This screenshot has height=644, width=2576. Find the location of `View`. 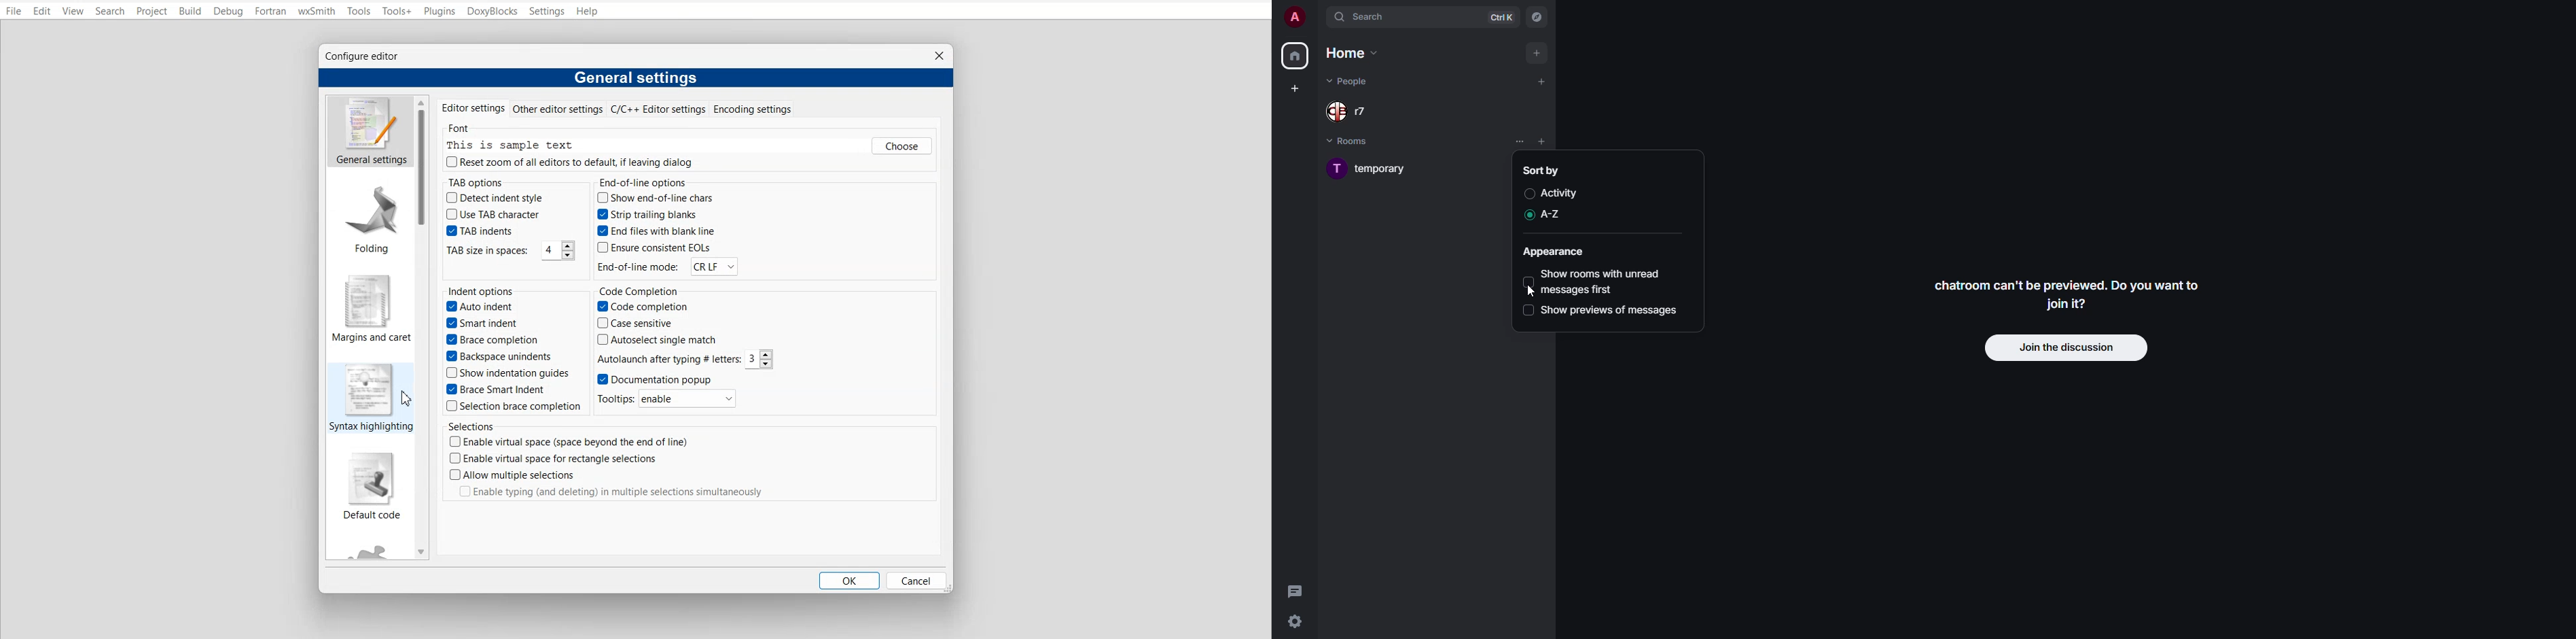

View is located at coordinates (73, 11).